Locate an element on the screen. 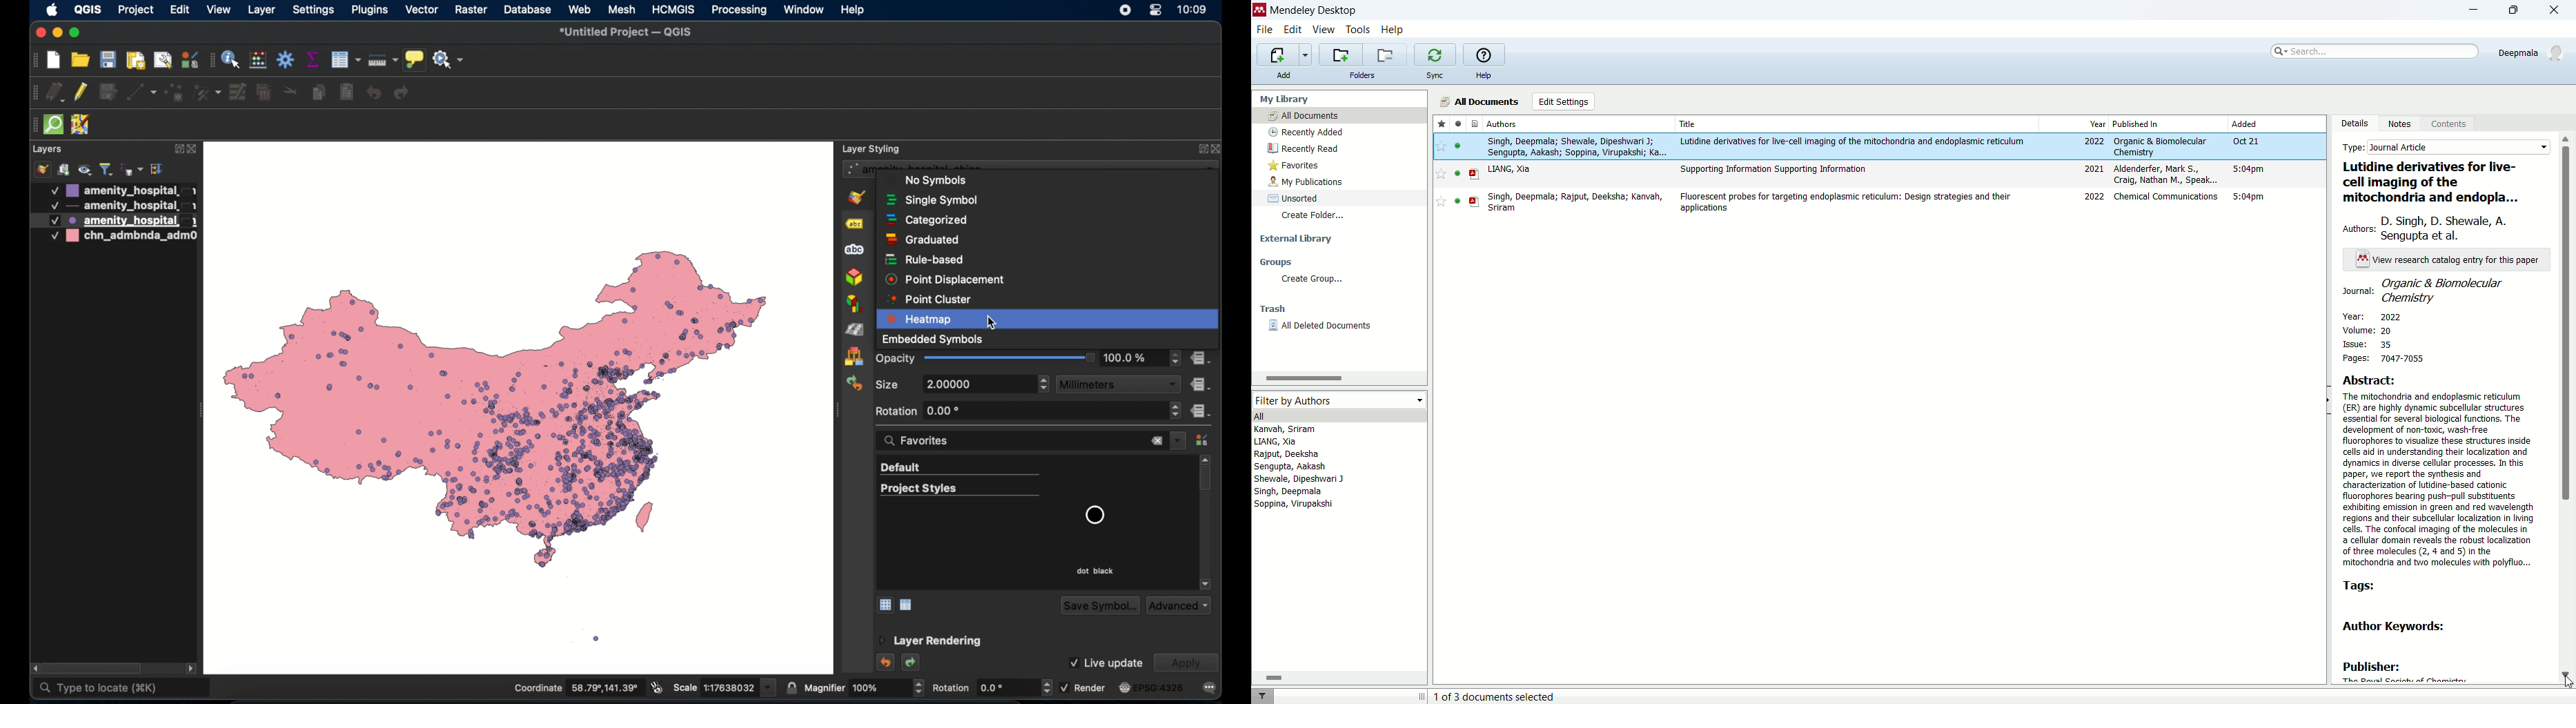  unread is located at coordinates (1457, 146).